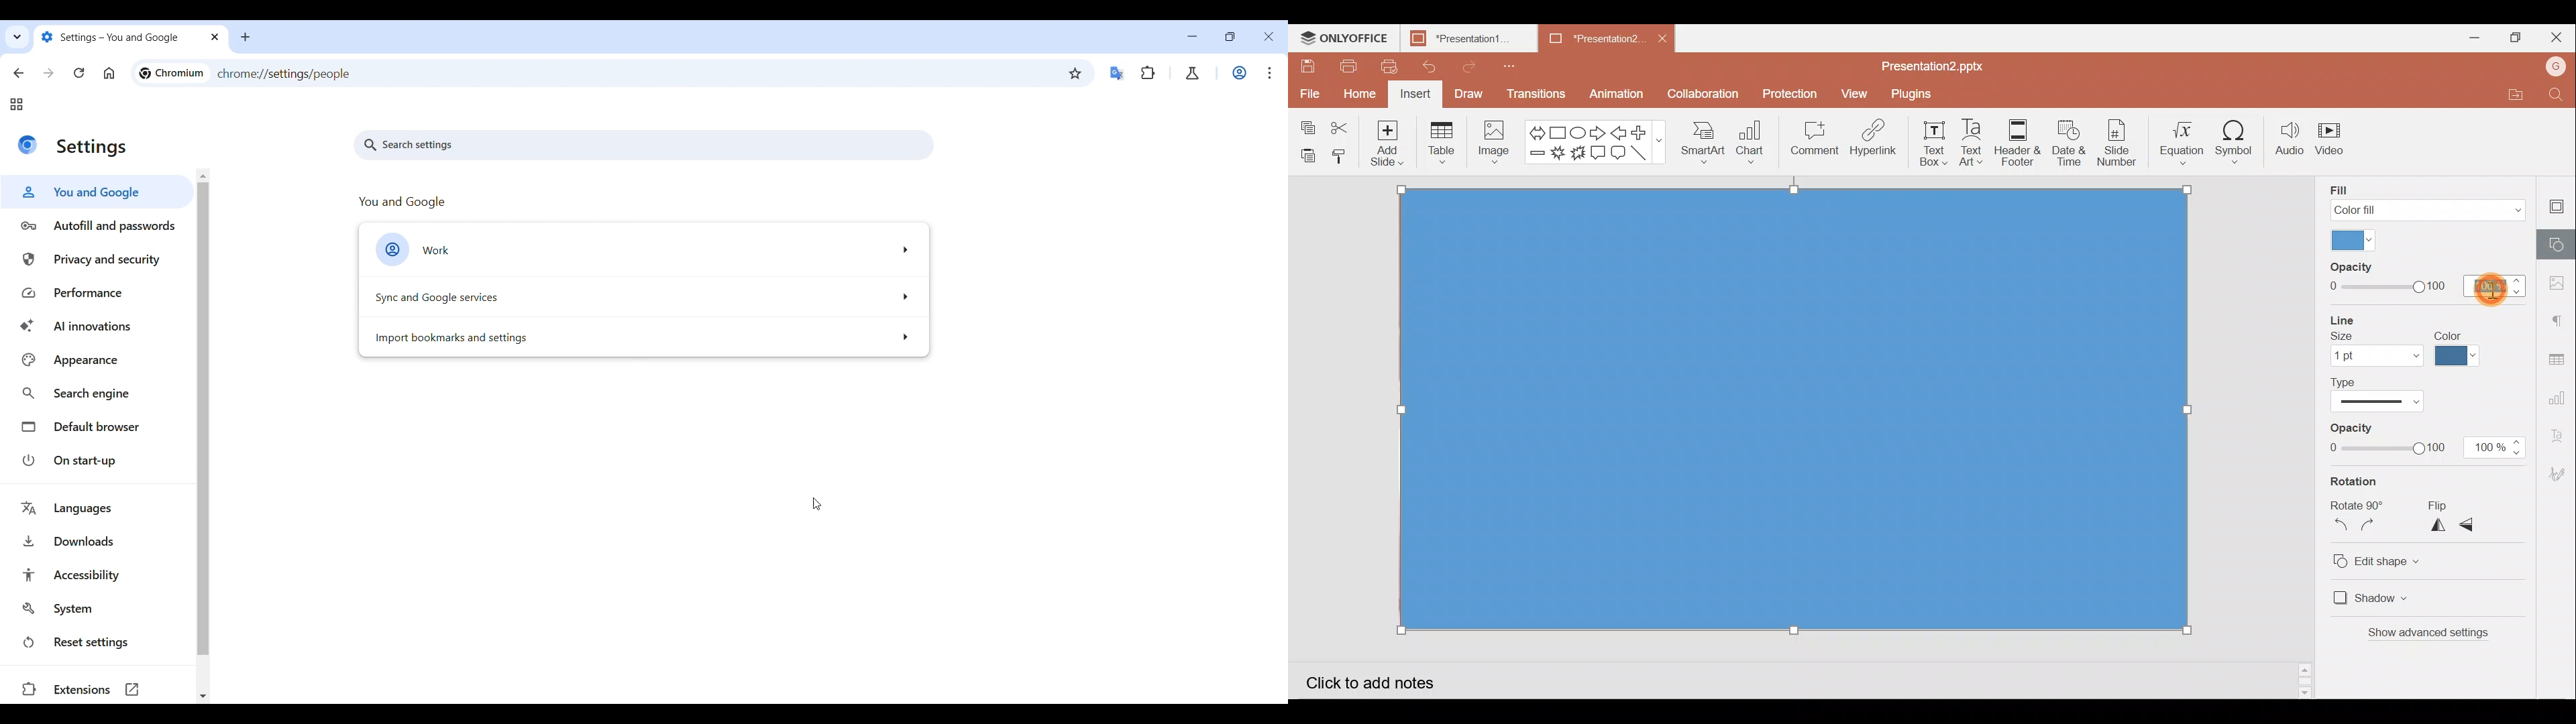  What do you see at coordinates (1075, 74) in the screenshot?
I see `Bookmark this tab` at bounding box center [1075, 74].